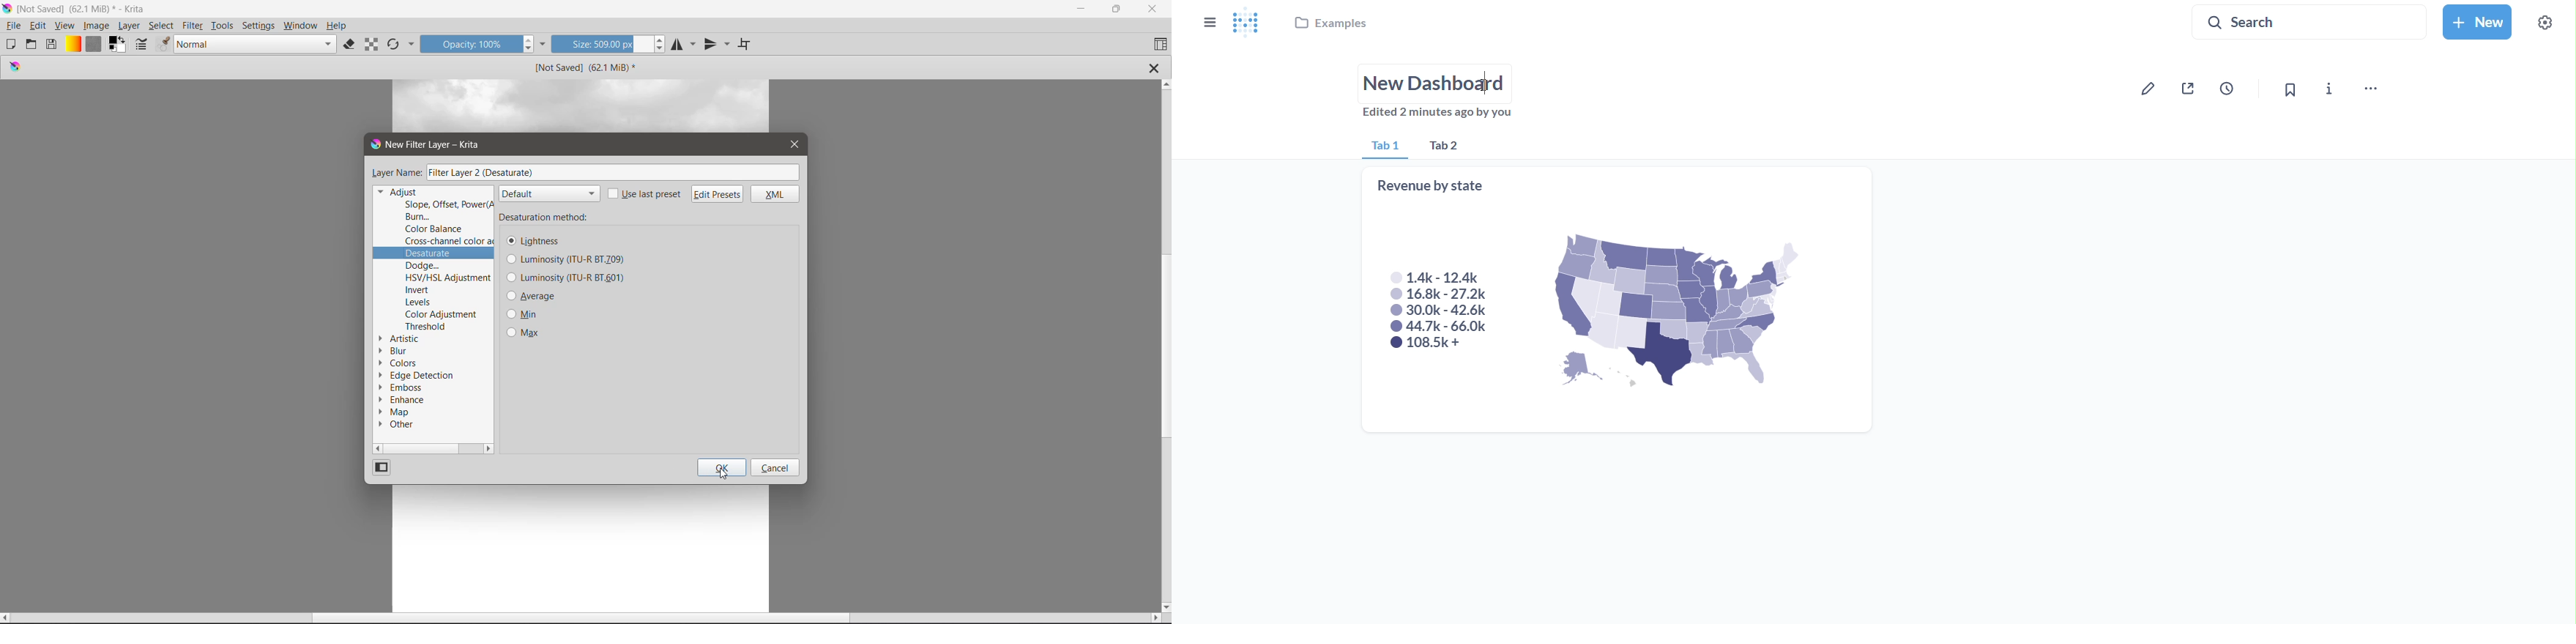  Describe the element at coordinates (397, 412) in the screenshot. I see `Map` at that location.